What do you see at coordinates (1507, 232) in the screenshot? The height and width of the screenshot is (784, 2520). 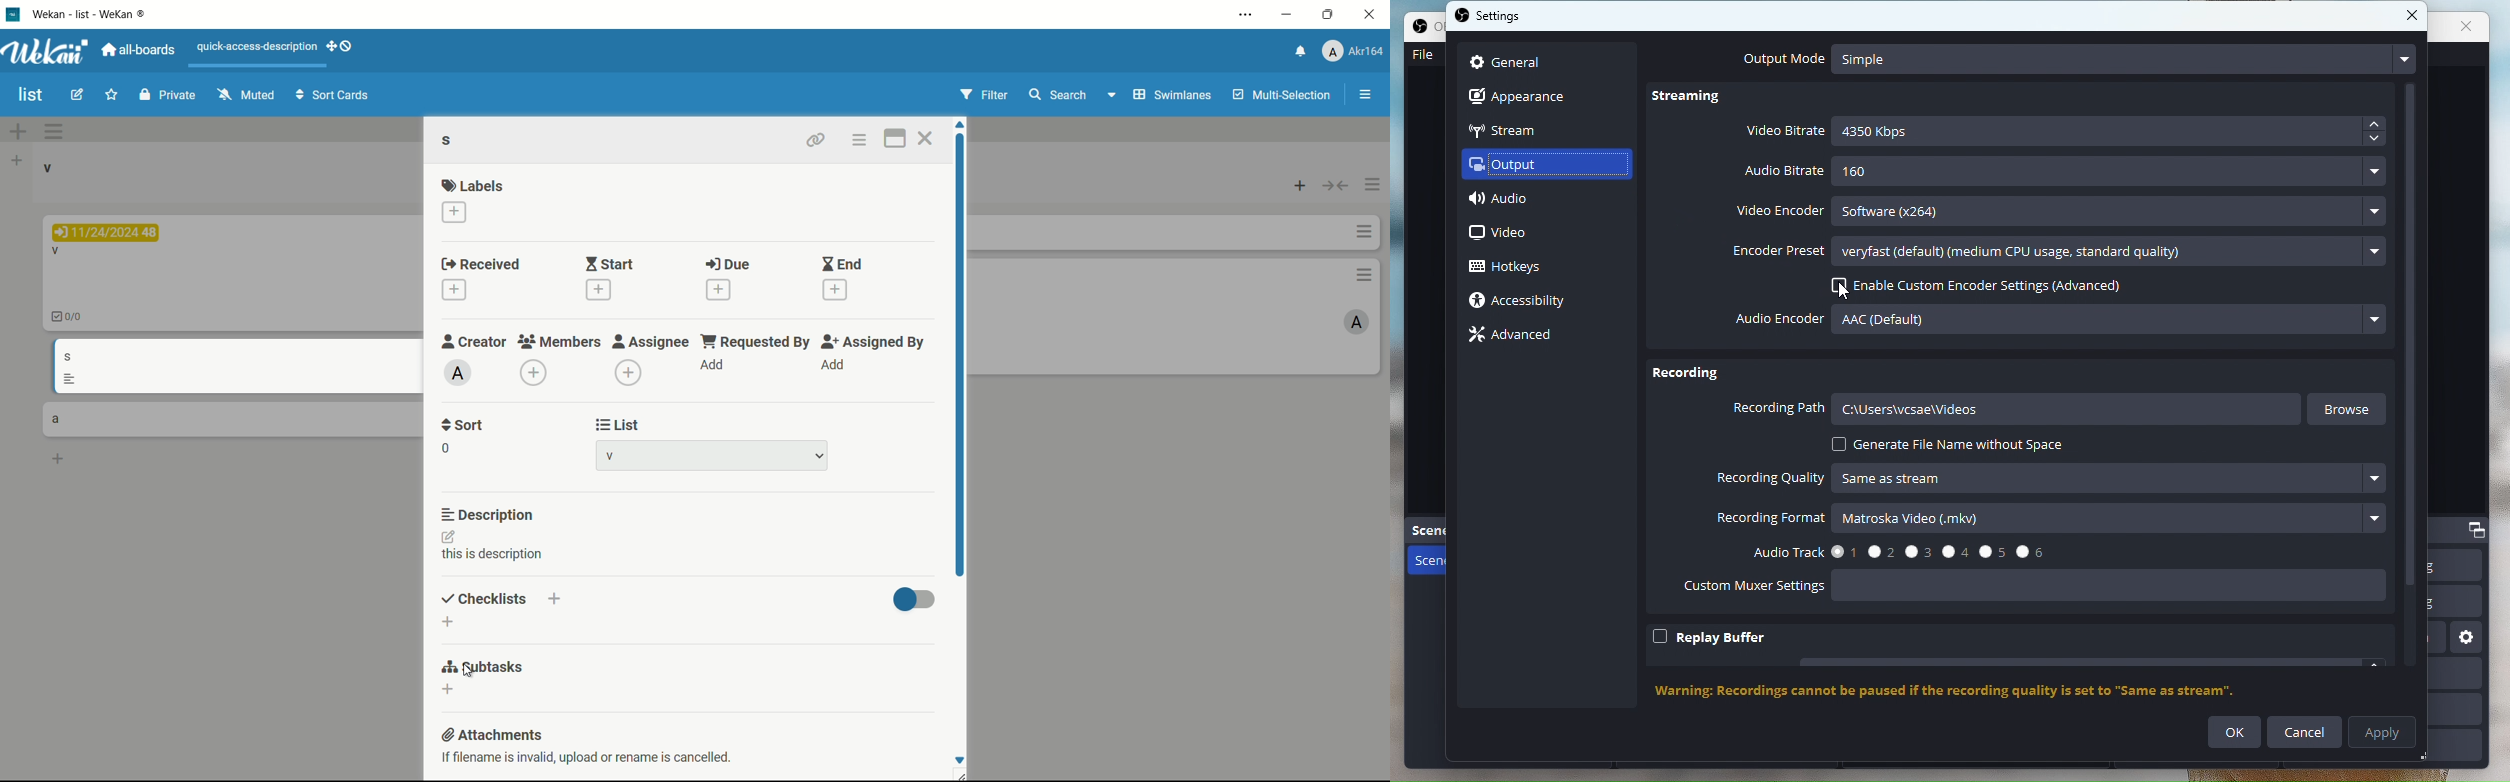 I see `Video` at bounding box center [1507, 232].